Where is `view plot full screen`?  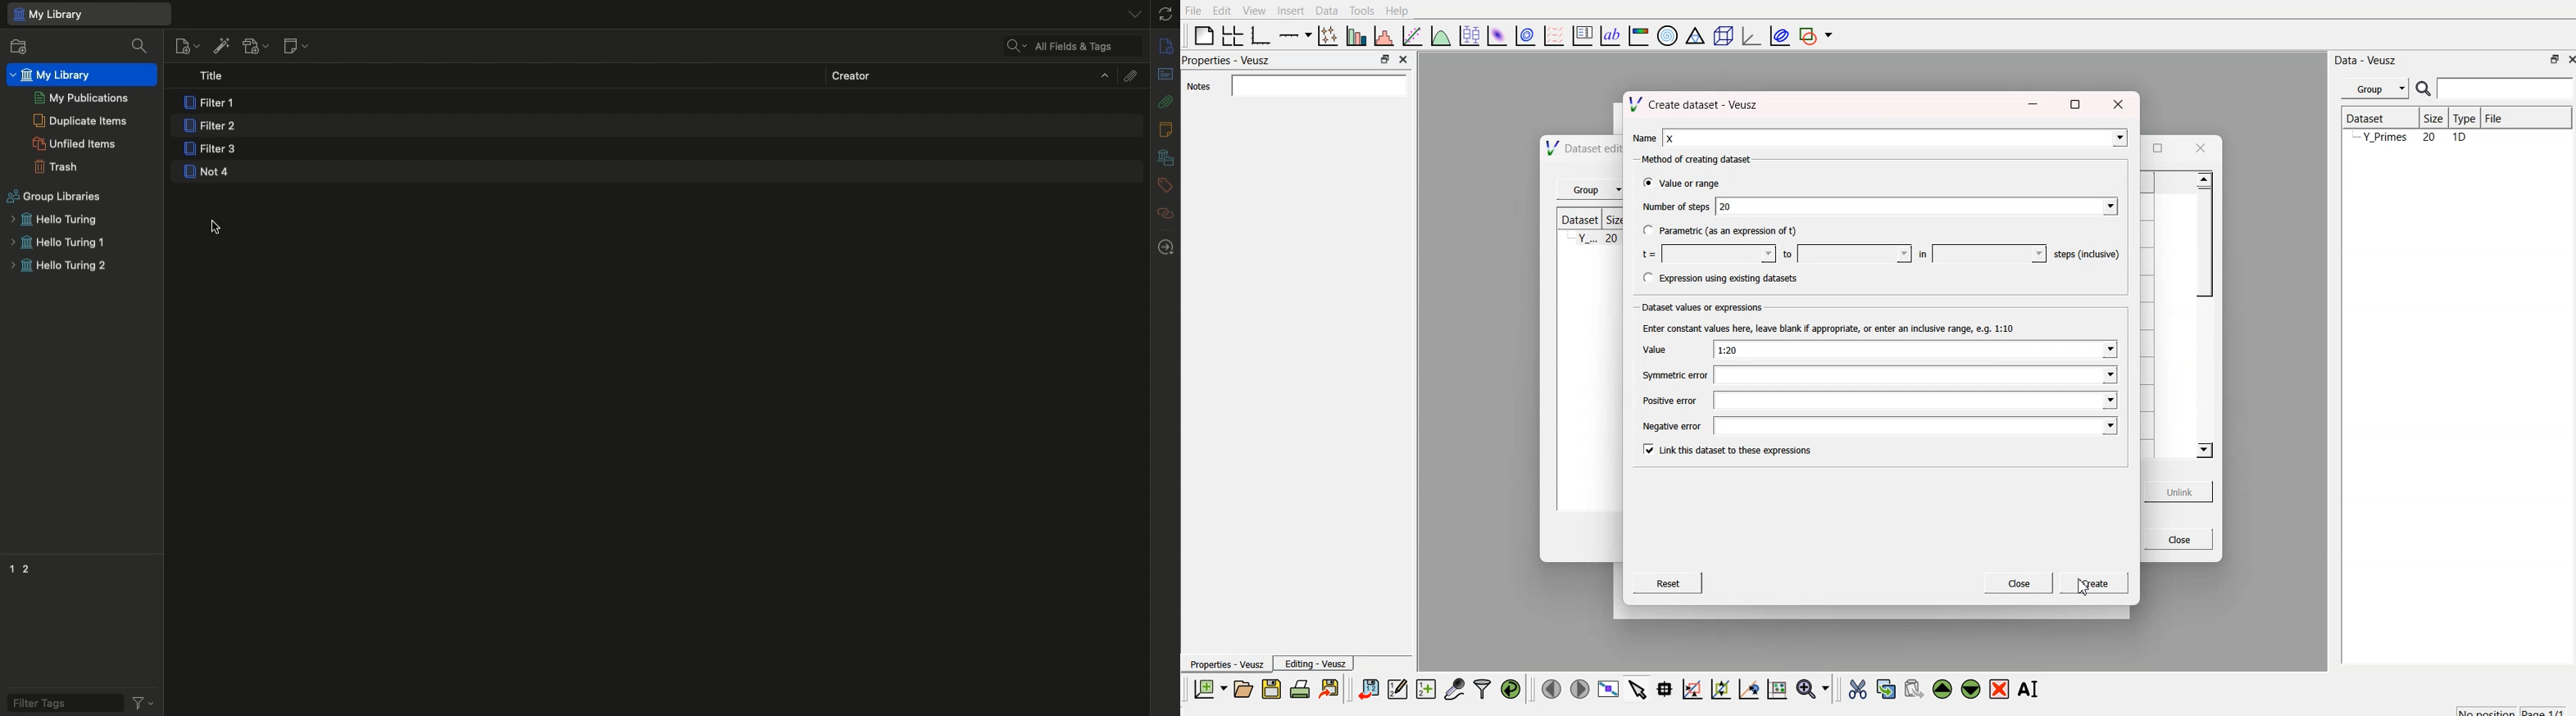
view plot full screen is located at coordinates (1609, 688).